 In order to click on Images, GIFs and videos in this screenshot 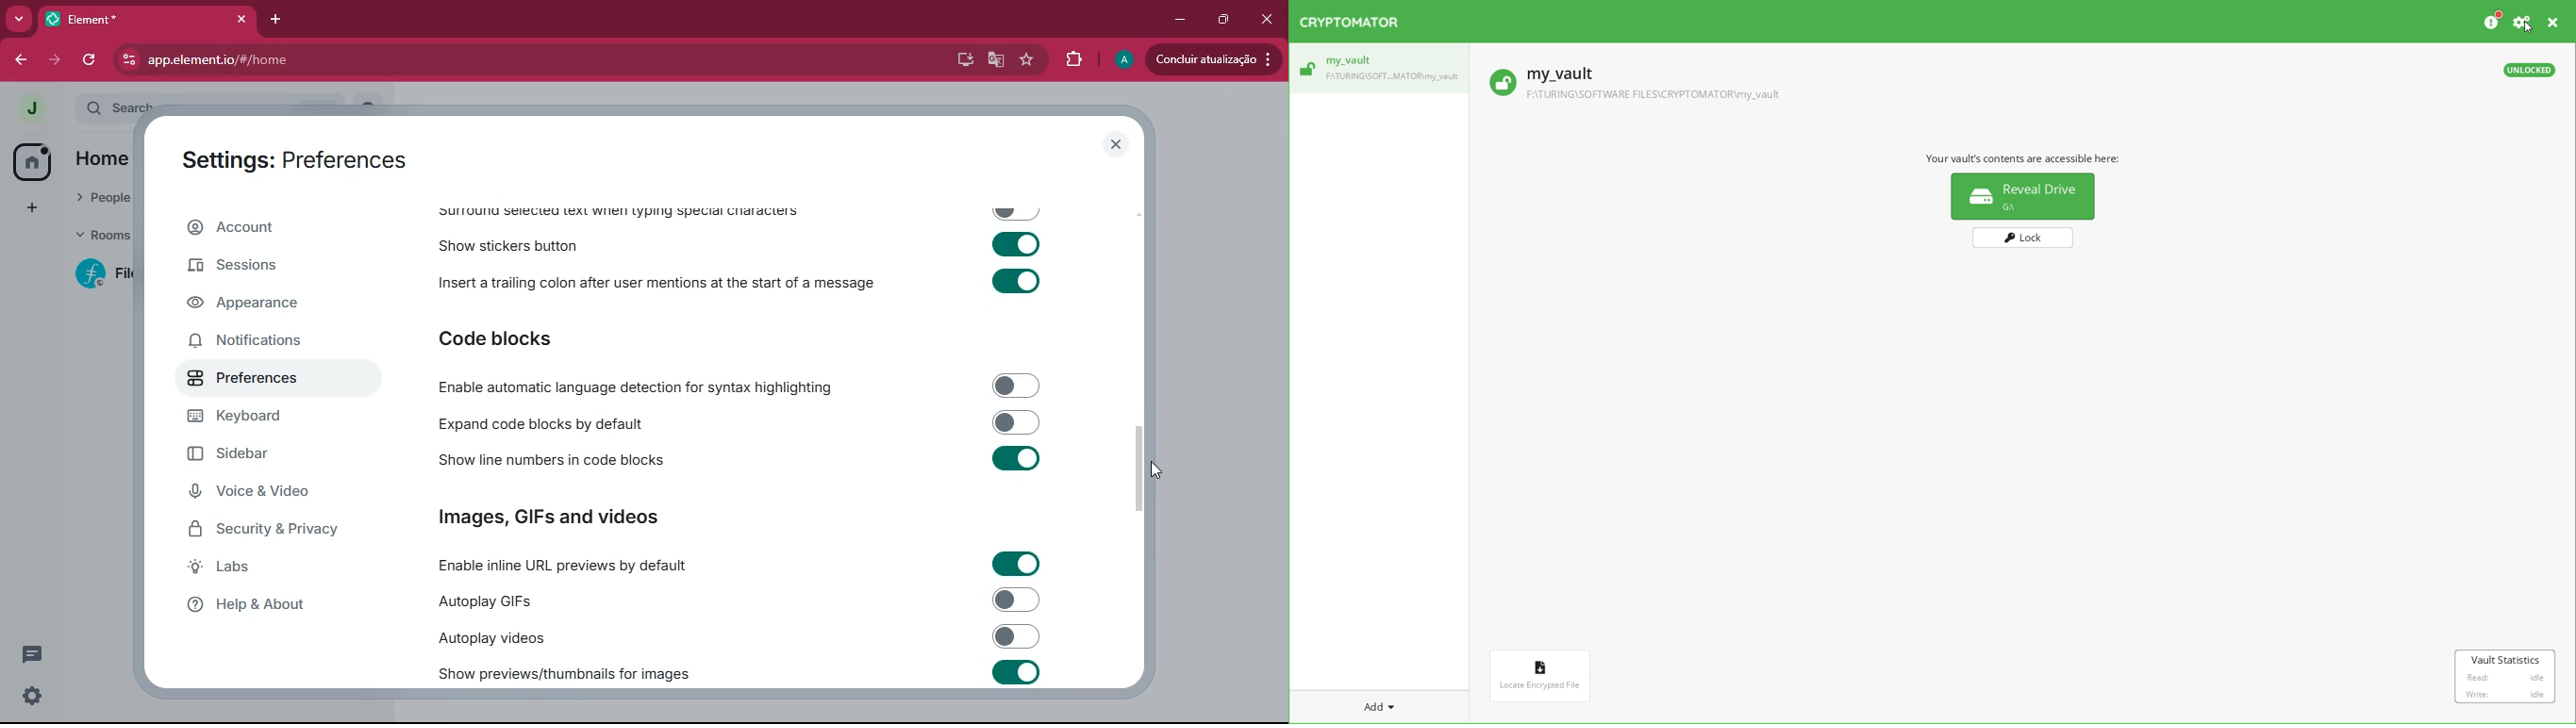, I will do `click(557, 518)`.